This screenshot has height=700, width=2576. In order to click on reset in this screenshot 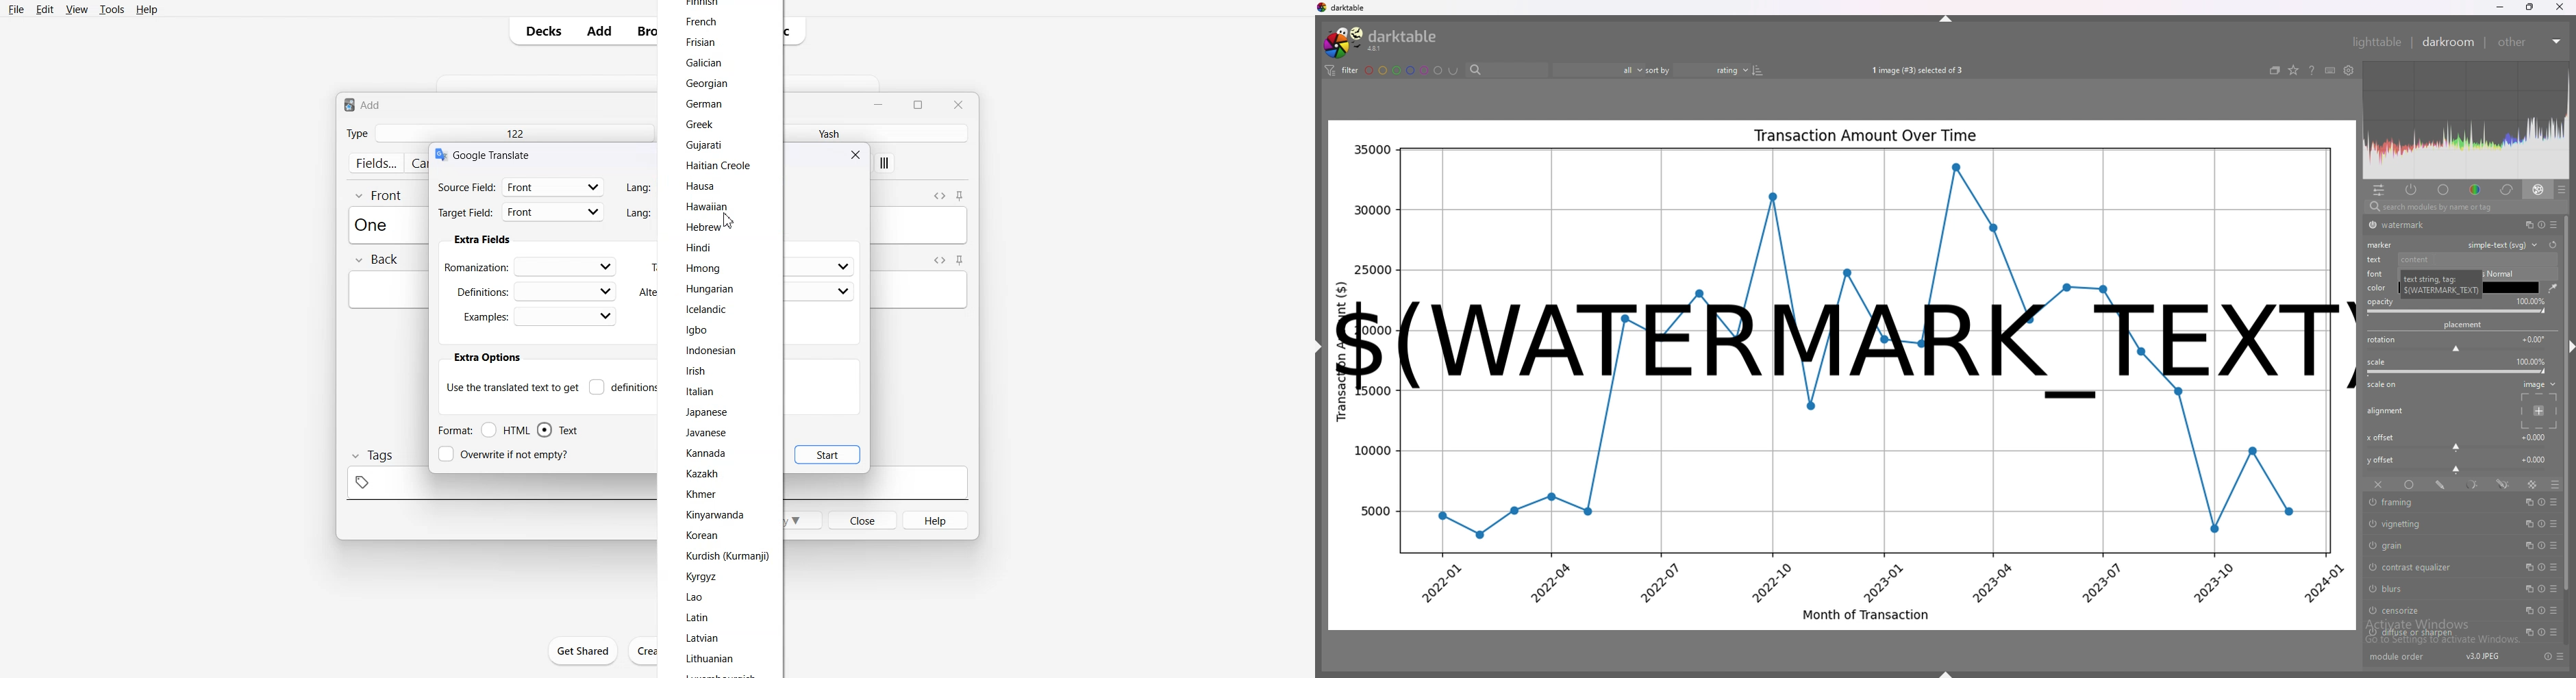, I will do `click(2539, 631)`.